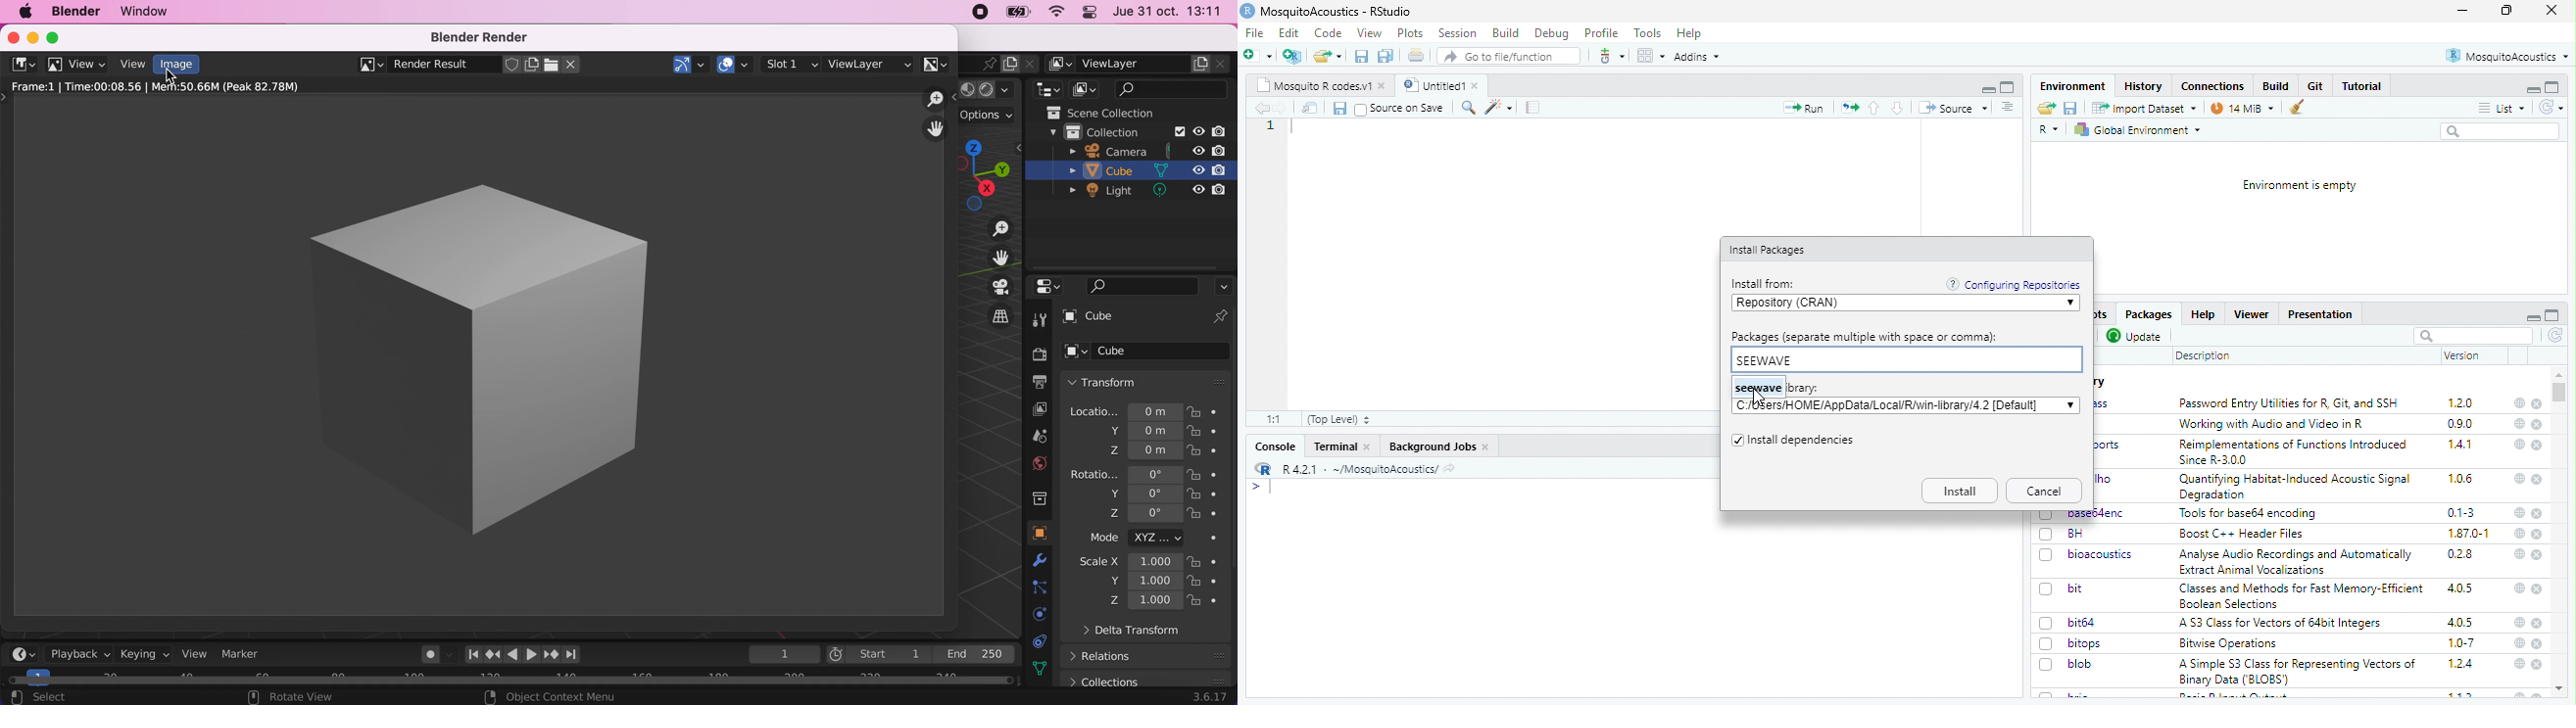  What do you see at coordinates (2462, 643) in the screenshot?
I see `10-7` at bounding box center [2462, 643].